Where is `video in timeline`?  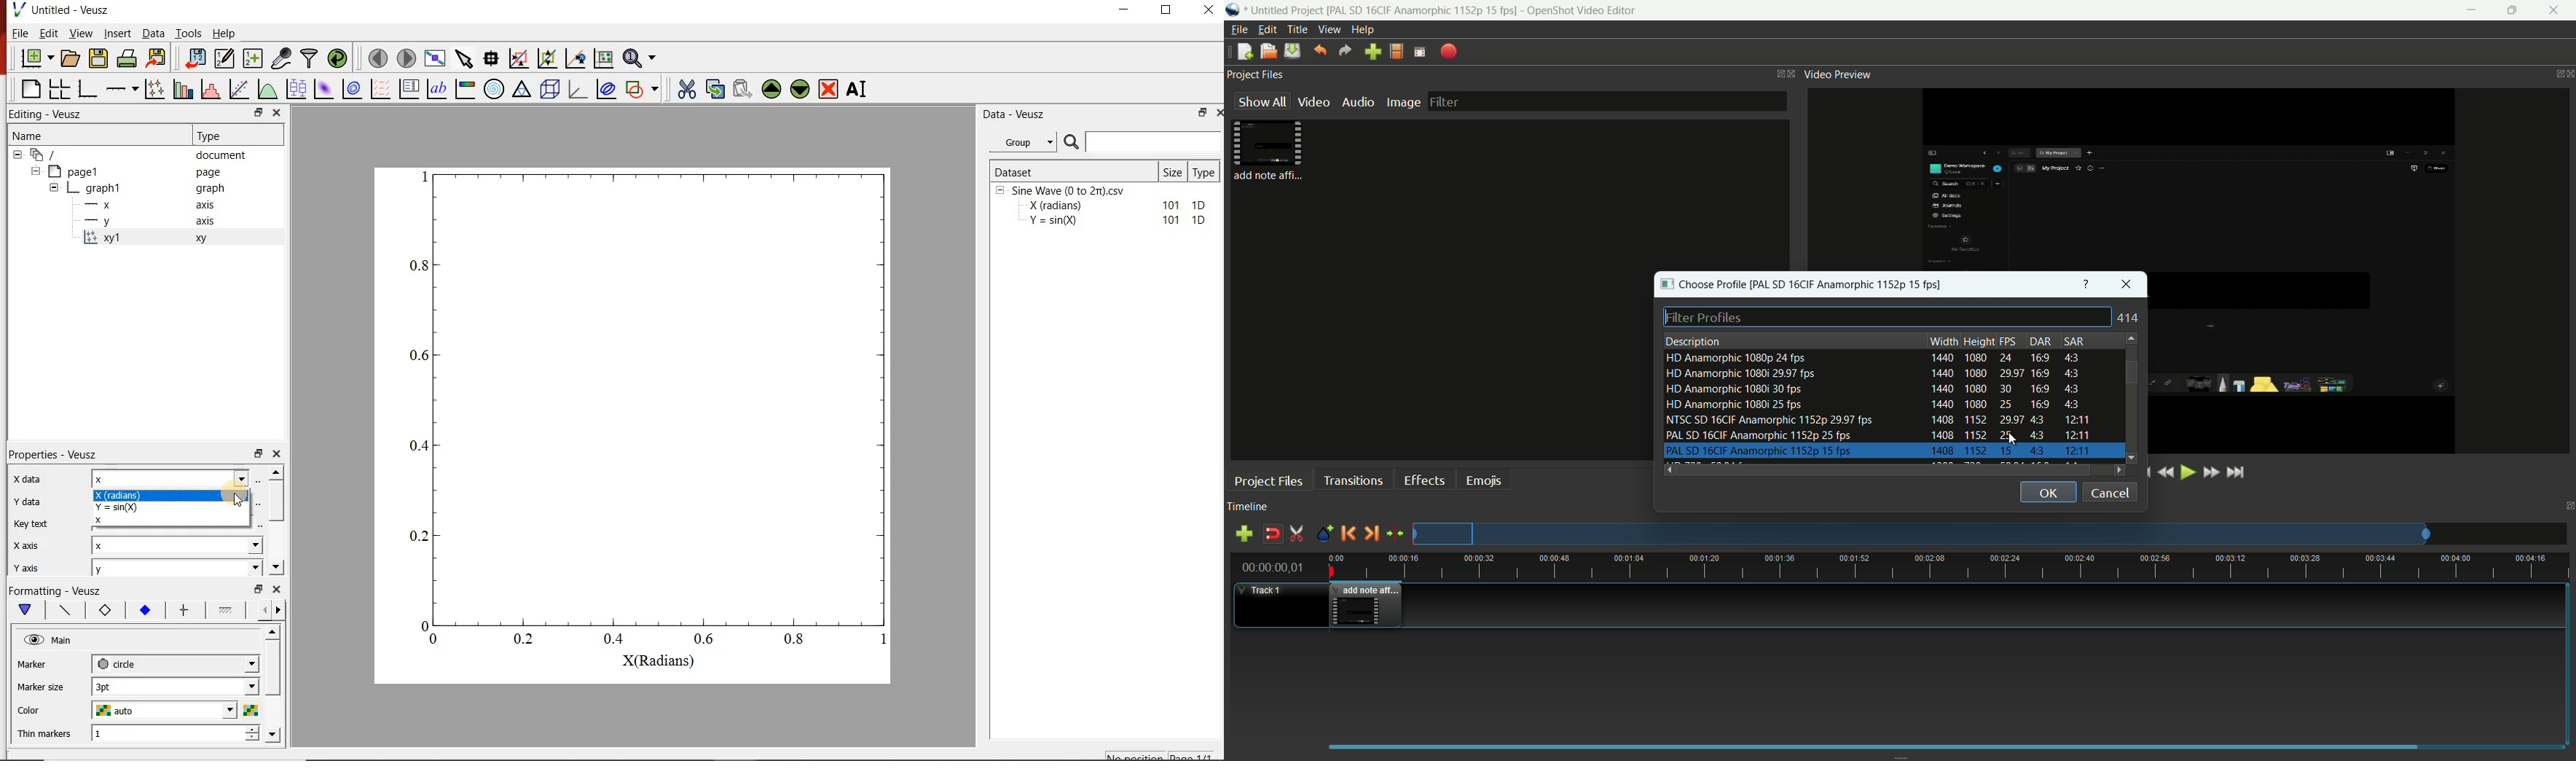 video in timeline is located at coordinates (1367, 605).